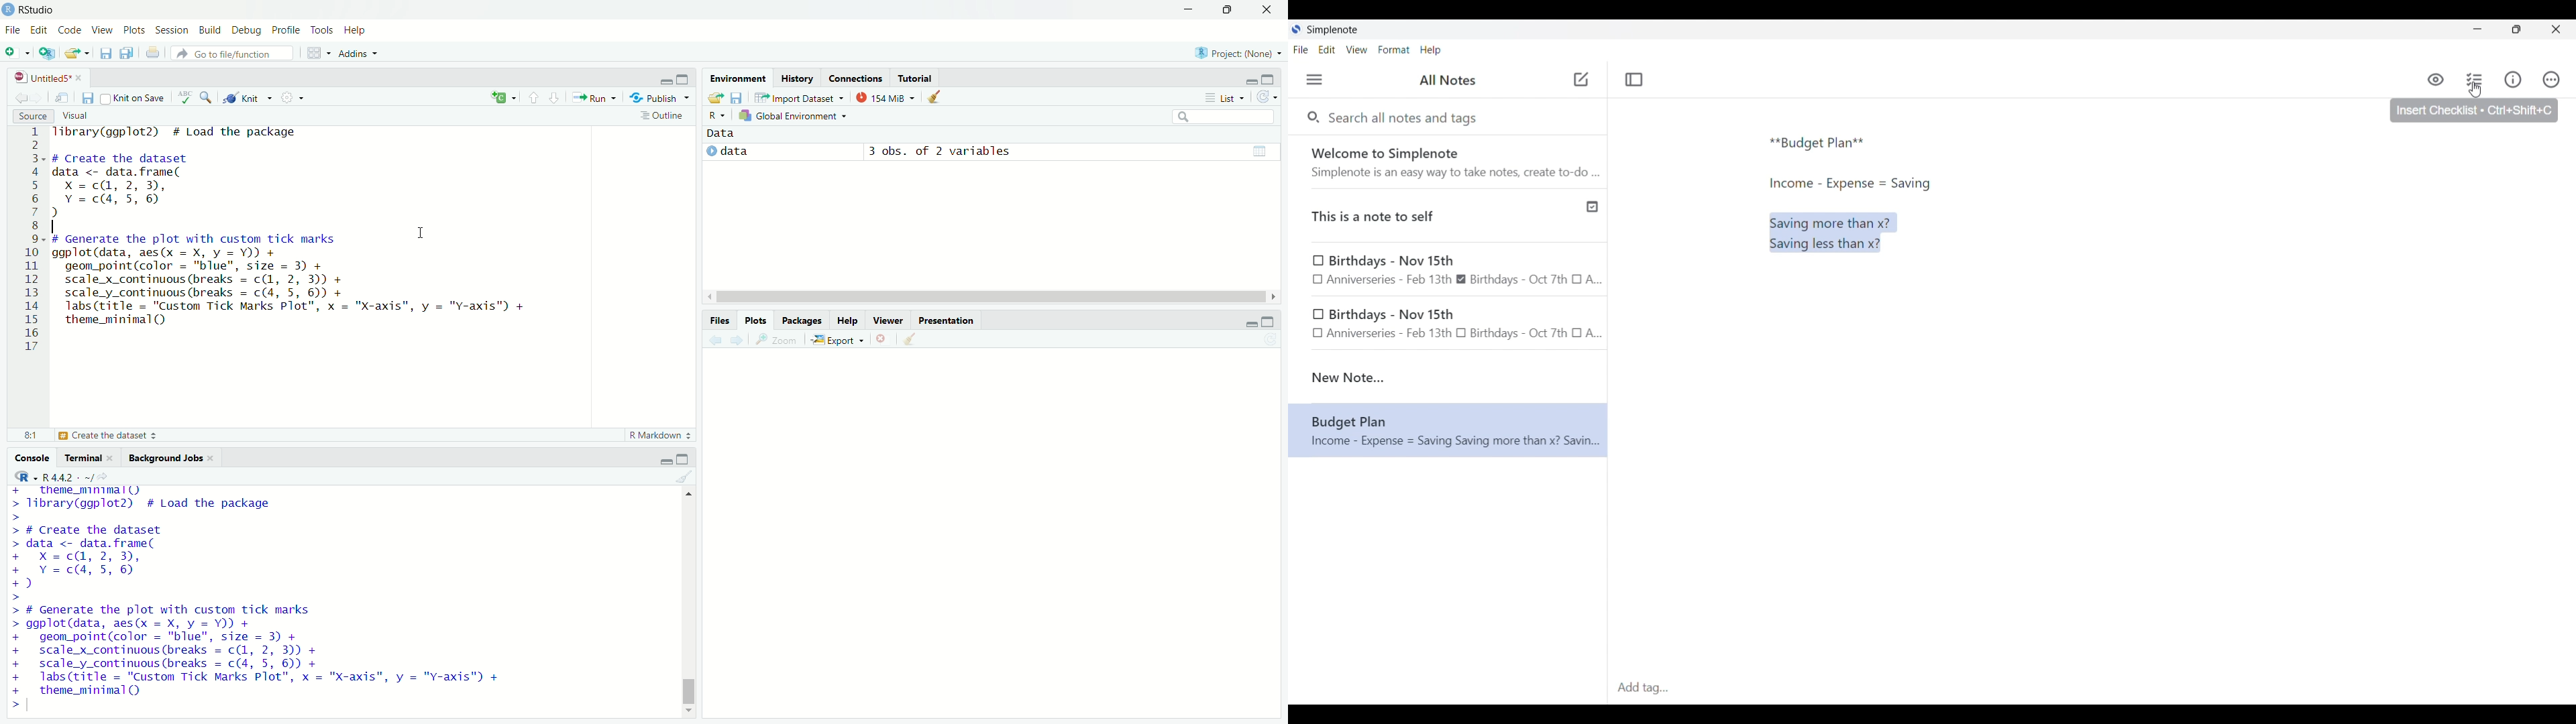 This screenshot has height=728, width=2576. What do you see at coordinates (15, 97) in the screenshot?
I see `go back to the previous source location` at bounding box center [15, 97].